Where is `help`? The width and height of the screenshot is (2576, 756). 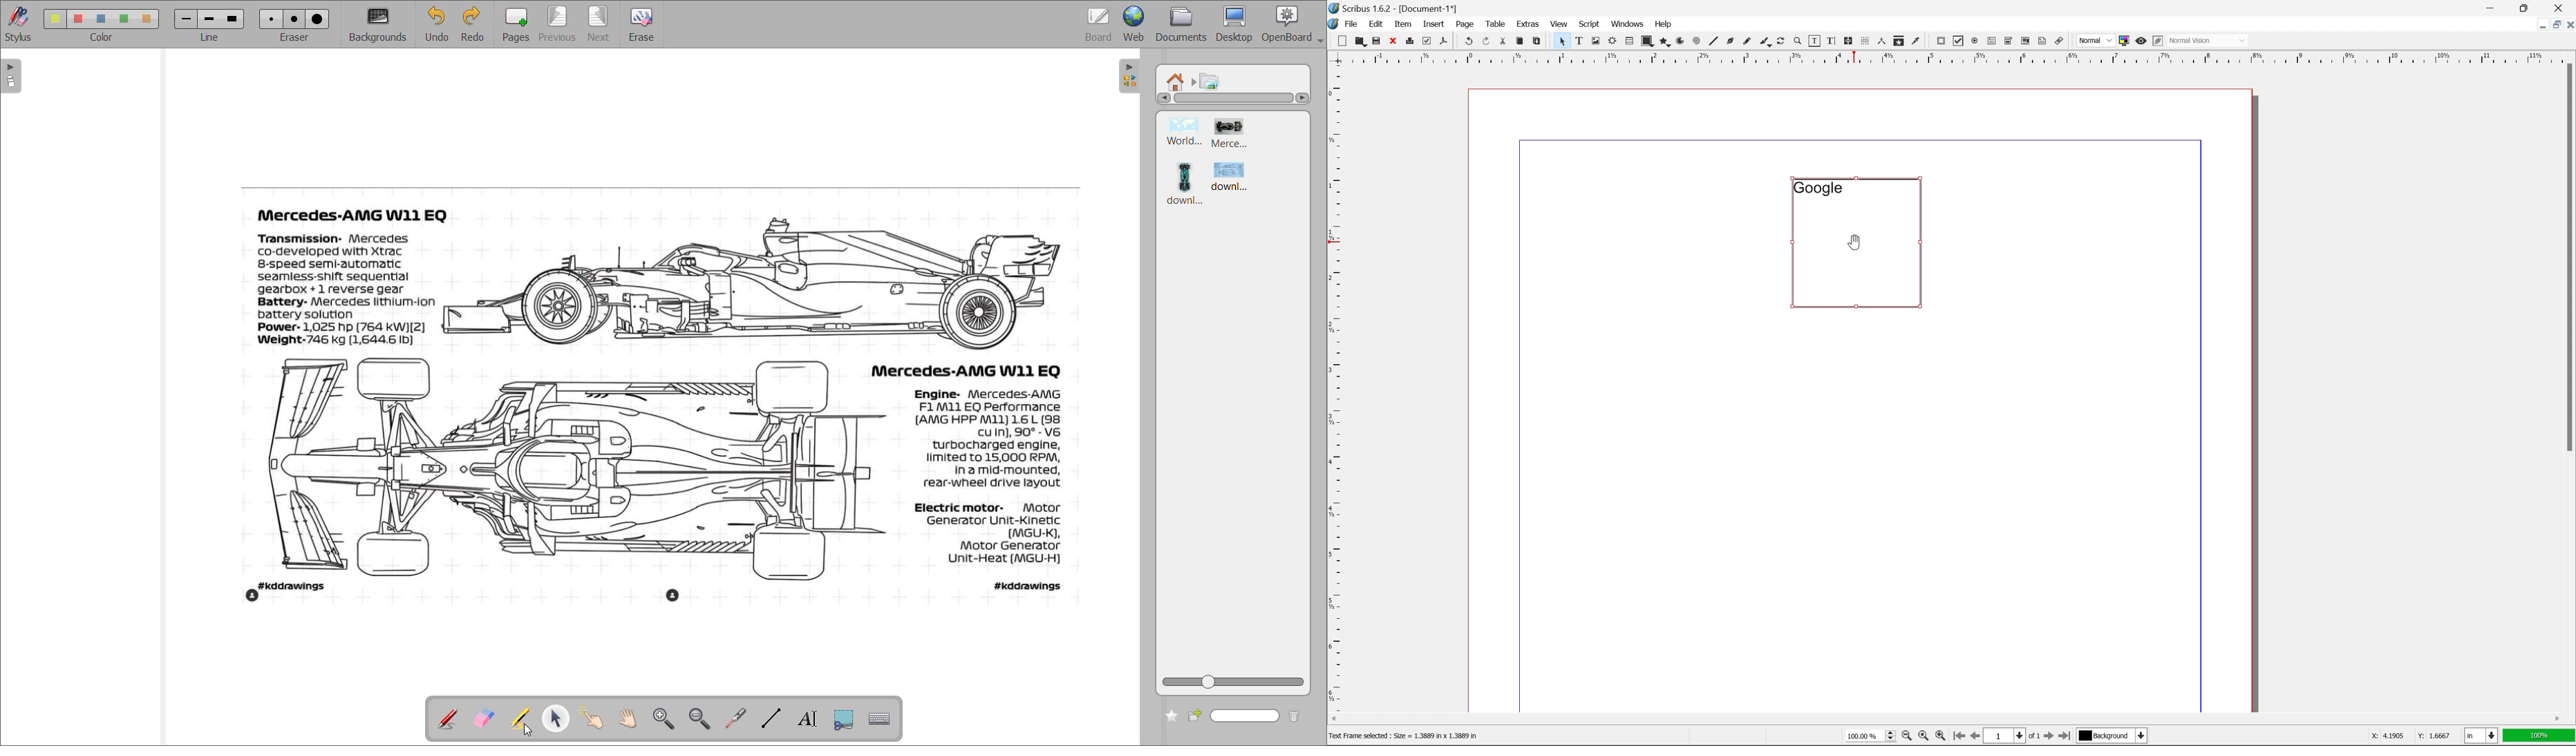
help is located at coordinates (1663, 24).